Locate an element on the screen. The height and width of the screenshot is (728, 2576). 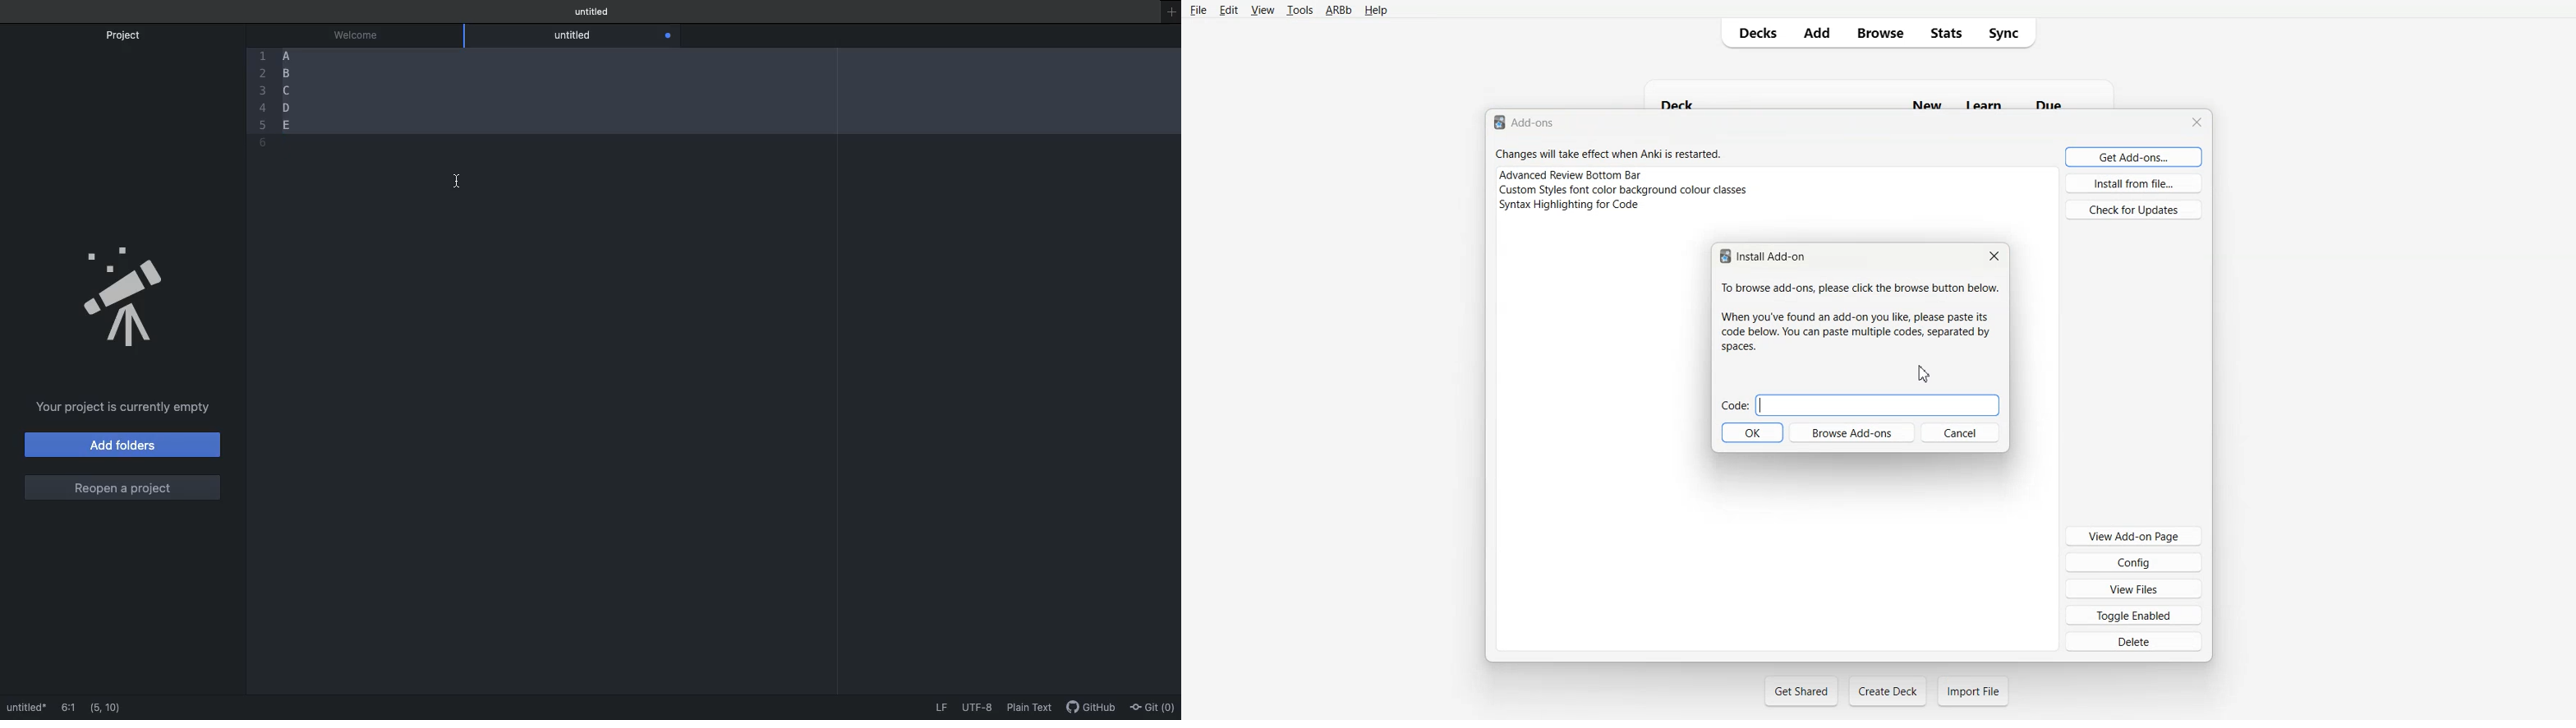
tools is located at coordinates (1299, 9).